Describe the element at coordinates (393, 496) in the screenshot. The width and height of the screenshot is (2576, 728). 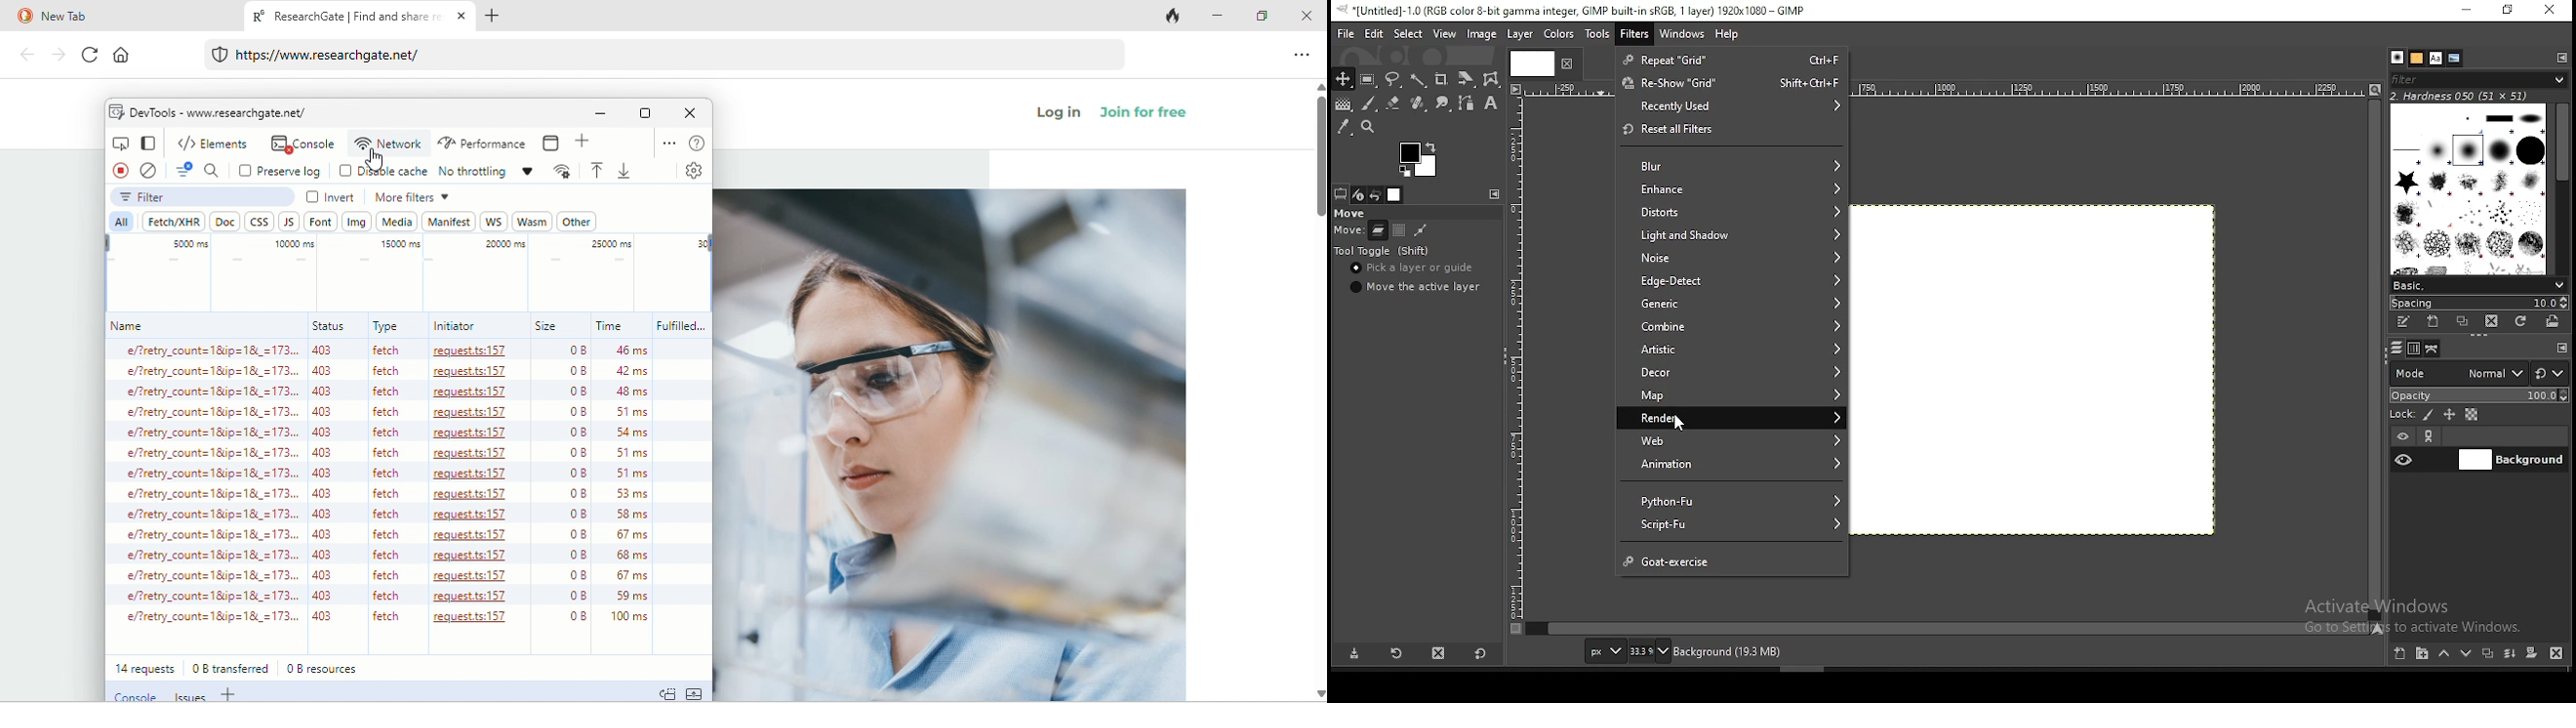
I see `all types: fetch` at that location.